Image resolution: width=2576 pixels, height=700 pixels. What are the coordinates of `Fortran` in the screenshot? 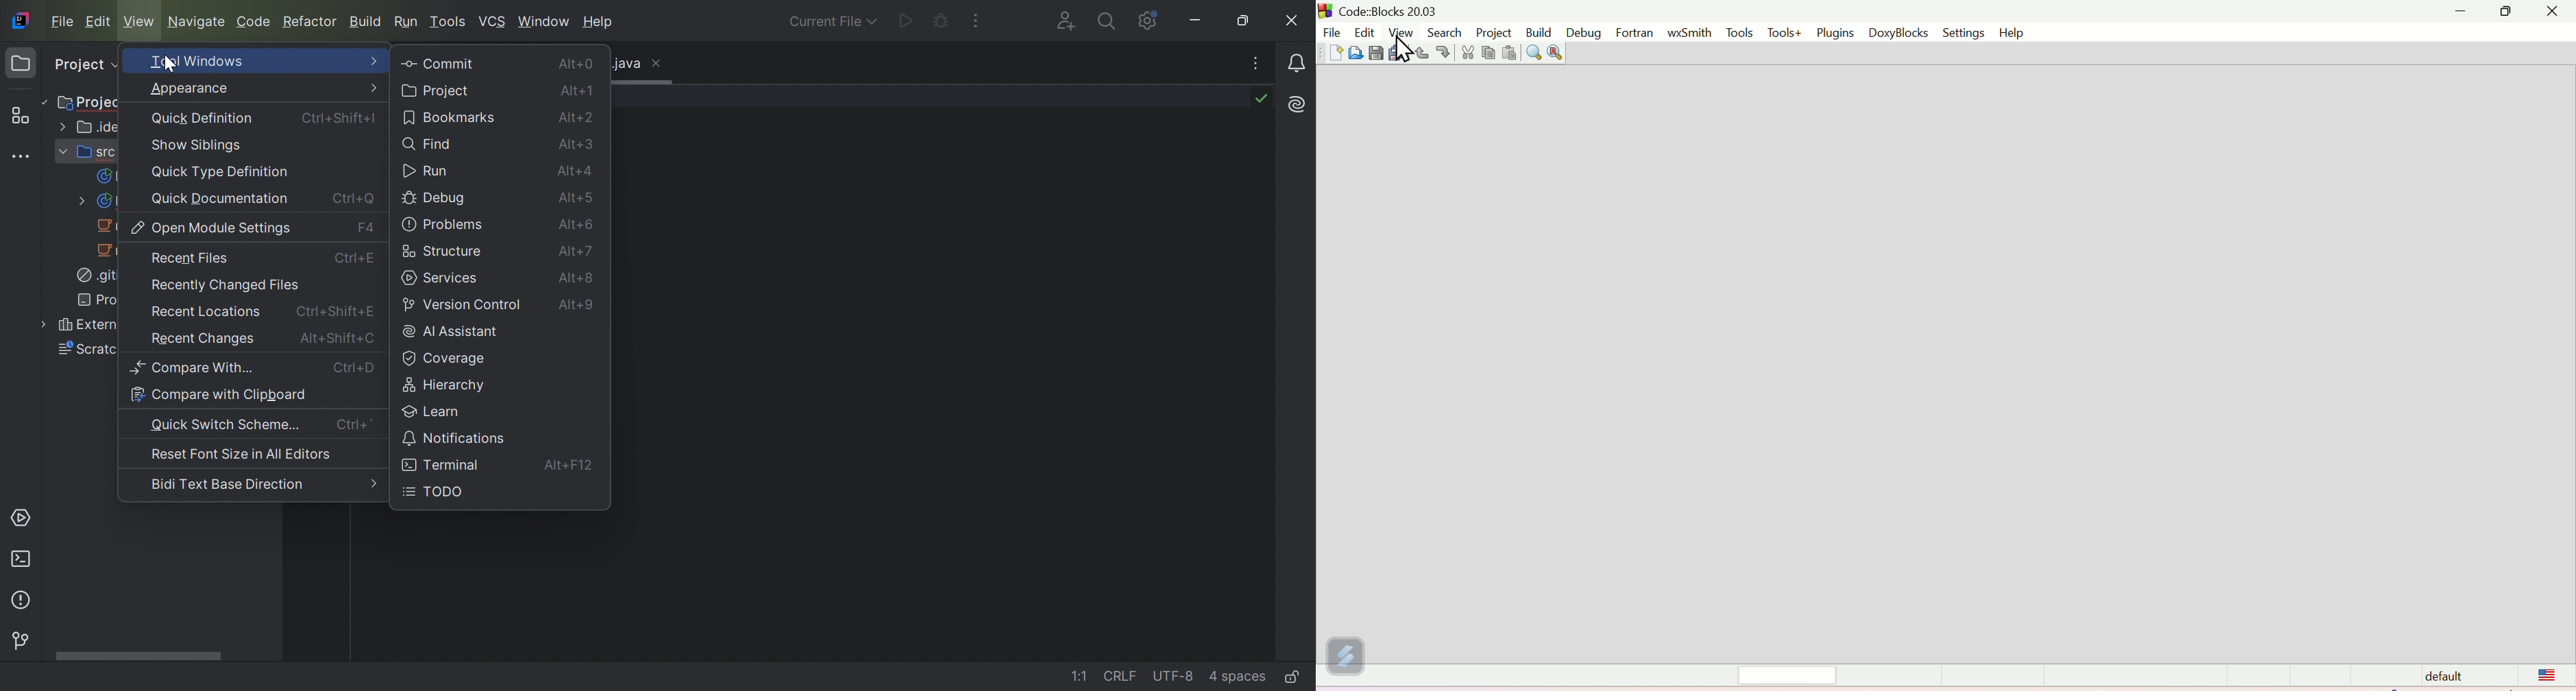 It's located at (1634, 32).